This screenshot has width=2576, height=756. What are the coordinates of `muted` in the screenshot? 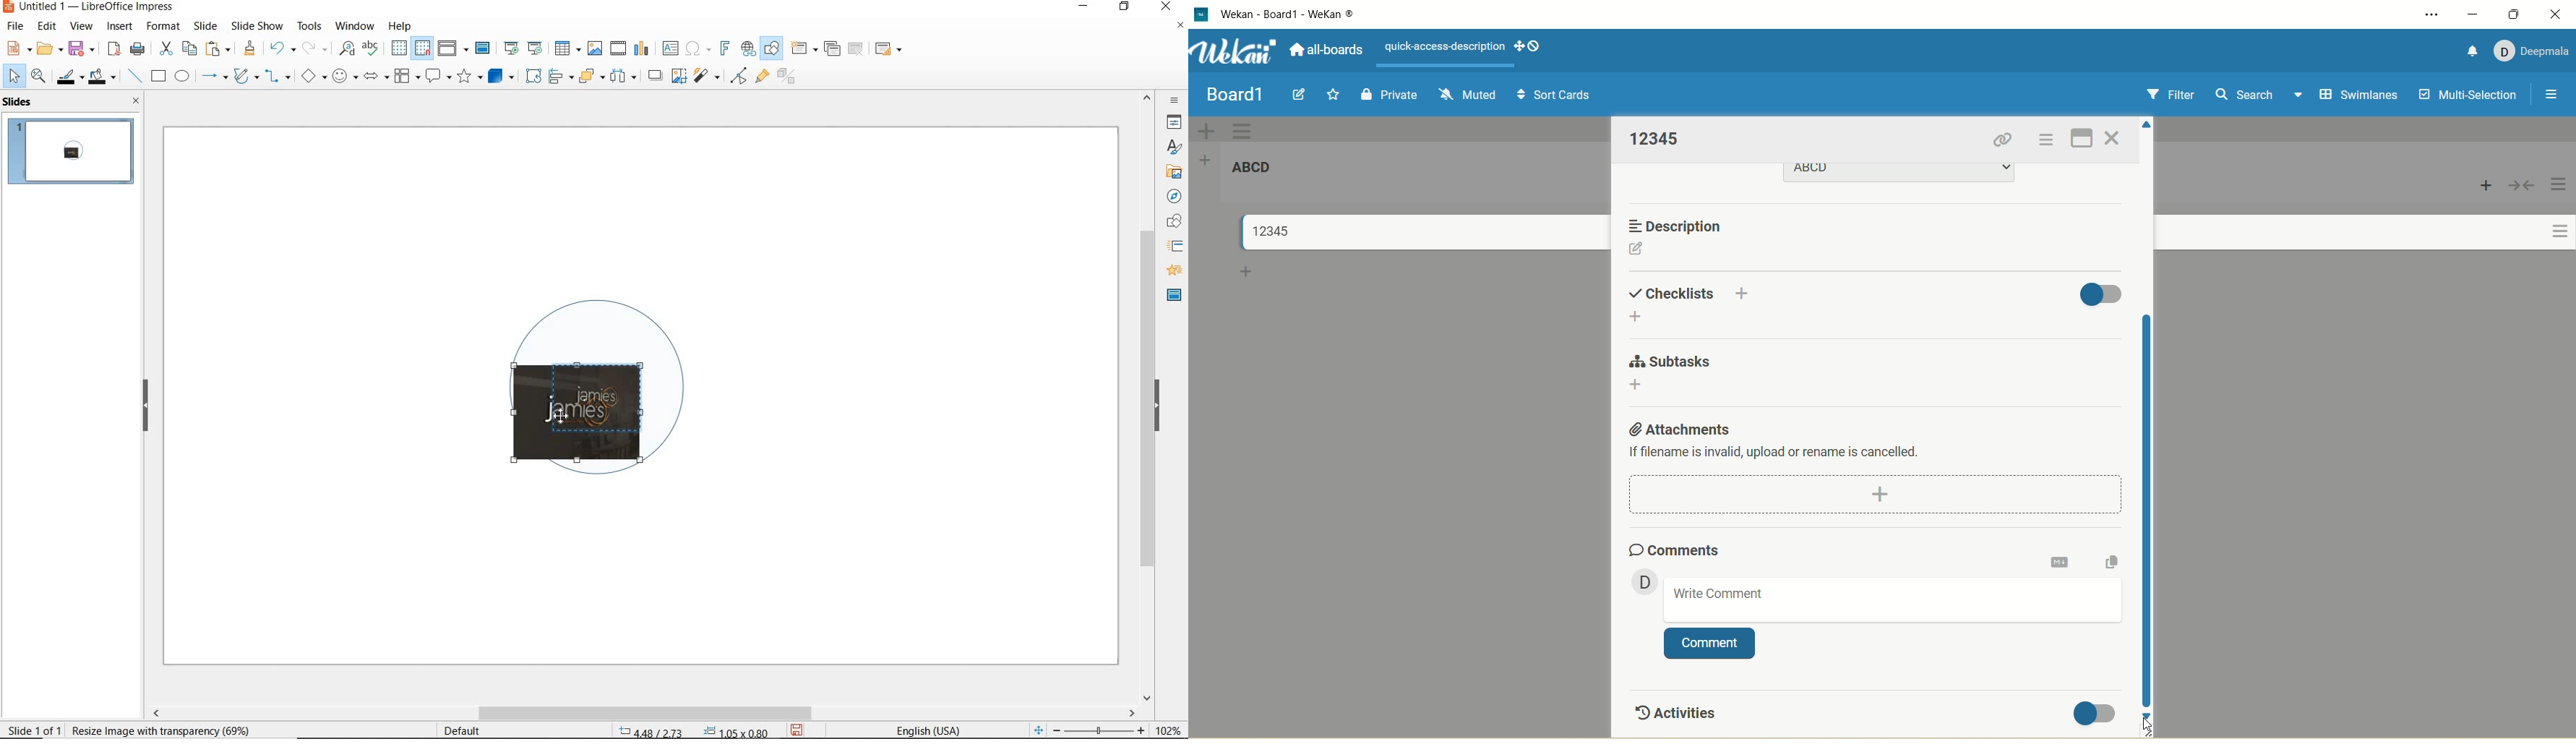 It's located at (1464, 93).